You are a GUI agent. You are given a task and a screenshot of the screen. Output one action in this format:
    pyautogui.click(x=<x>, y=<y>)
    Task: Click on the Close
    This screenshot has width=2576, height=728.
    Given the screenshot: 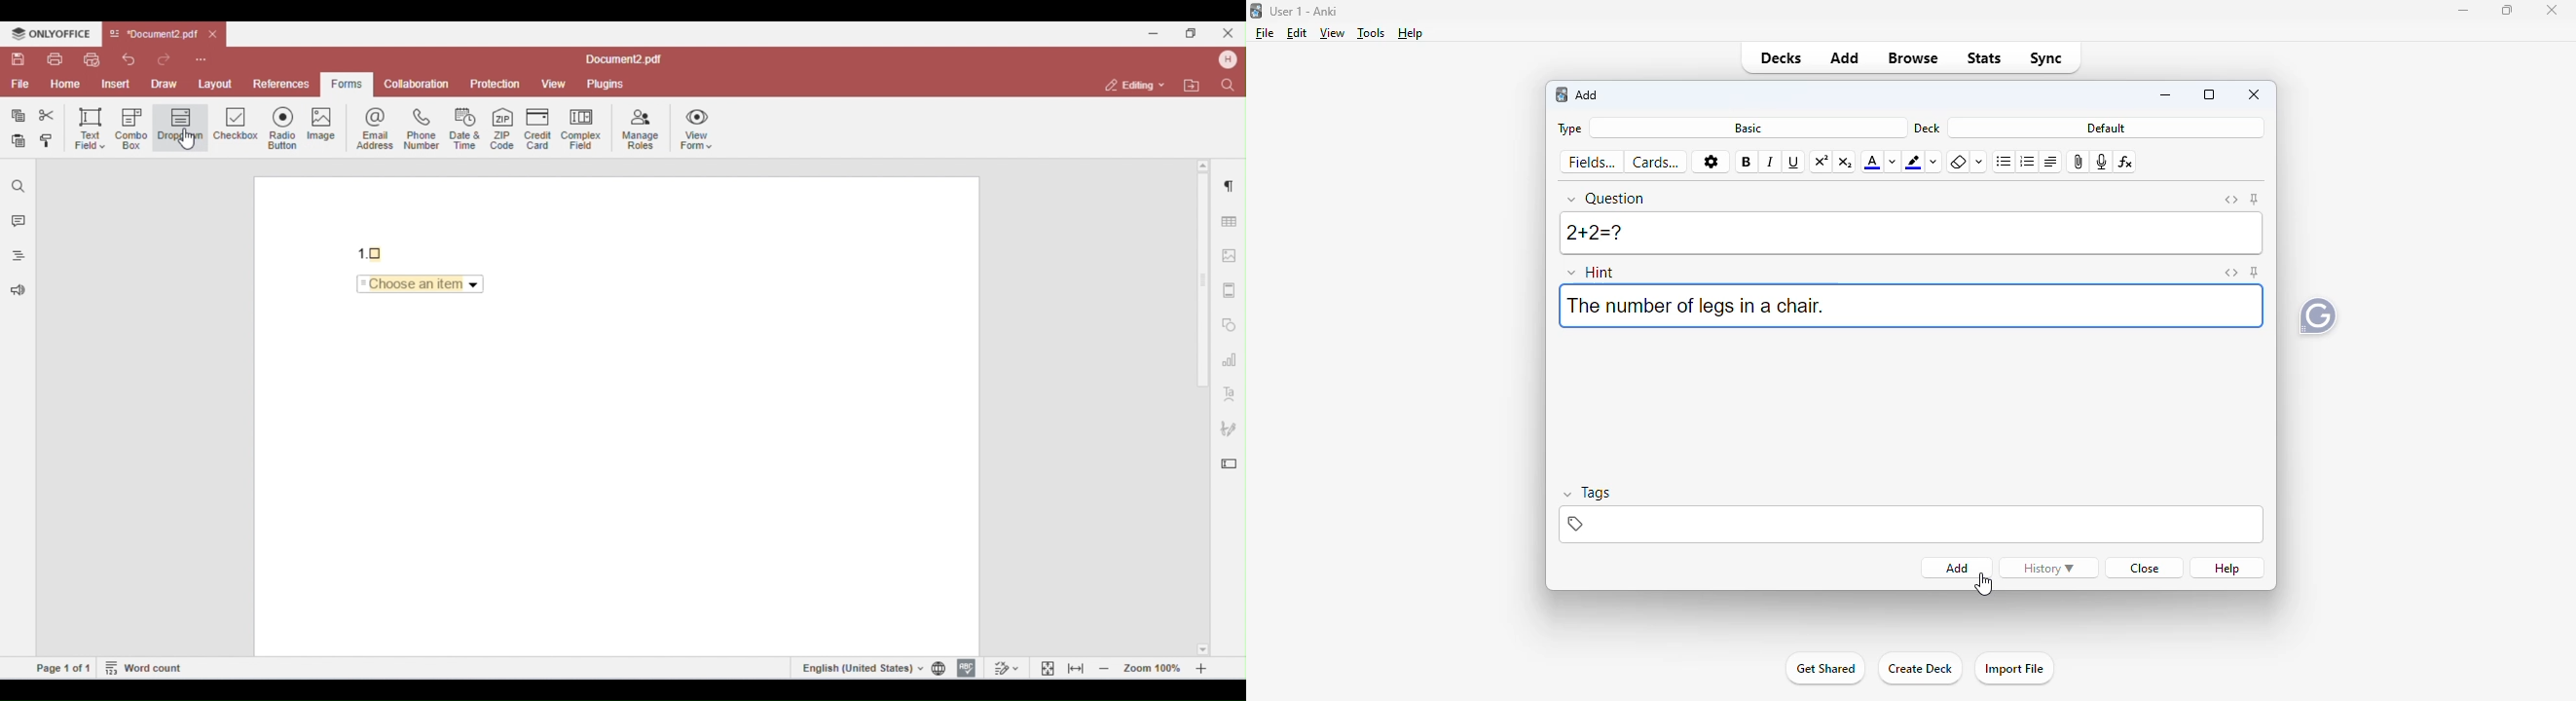 What is the action you would take?
    pyautogui.click(x=2553, y=13)
    